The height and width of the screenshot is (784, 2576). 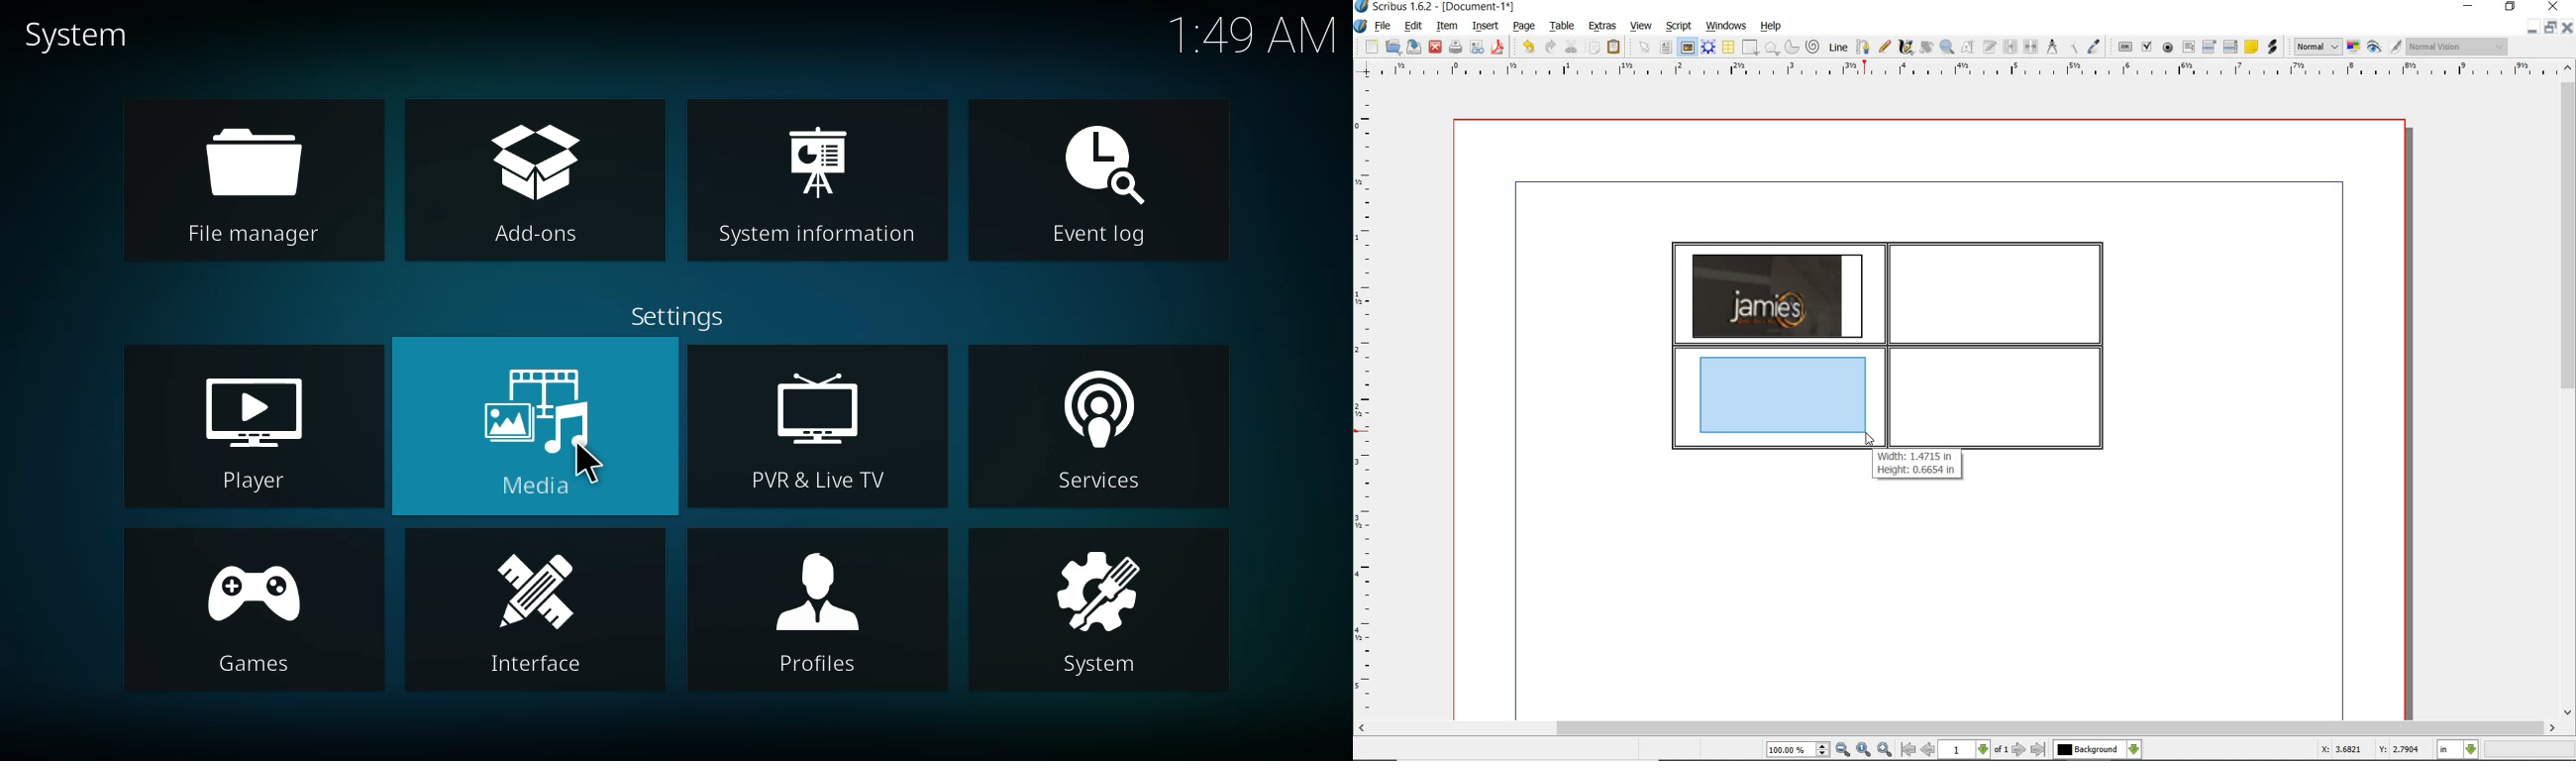 I want to click on render frame, so click(x=1708, y=46).